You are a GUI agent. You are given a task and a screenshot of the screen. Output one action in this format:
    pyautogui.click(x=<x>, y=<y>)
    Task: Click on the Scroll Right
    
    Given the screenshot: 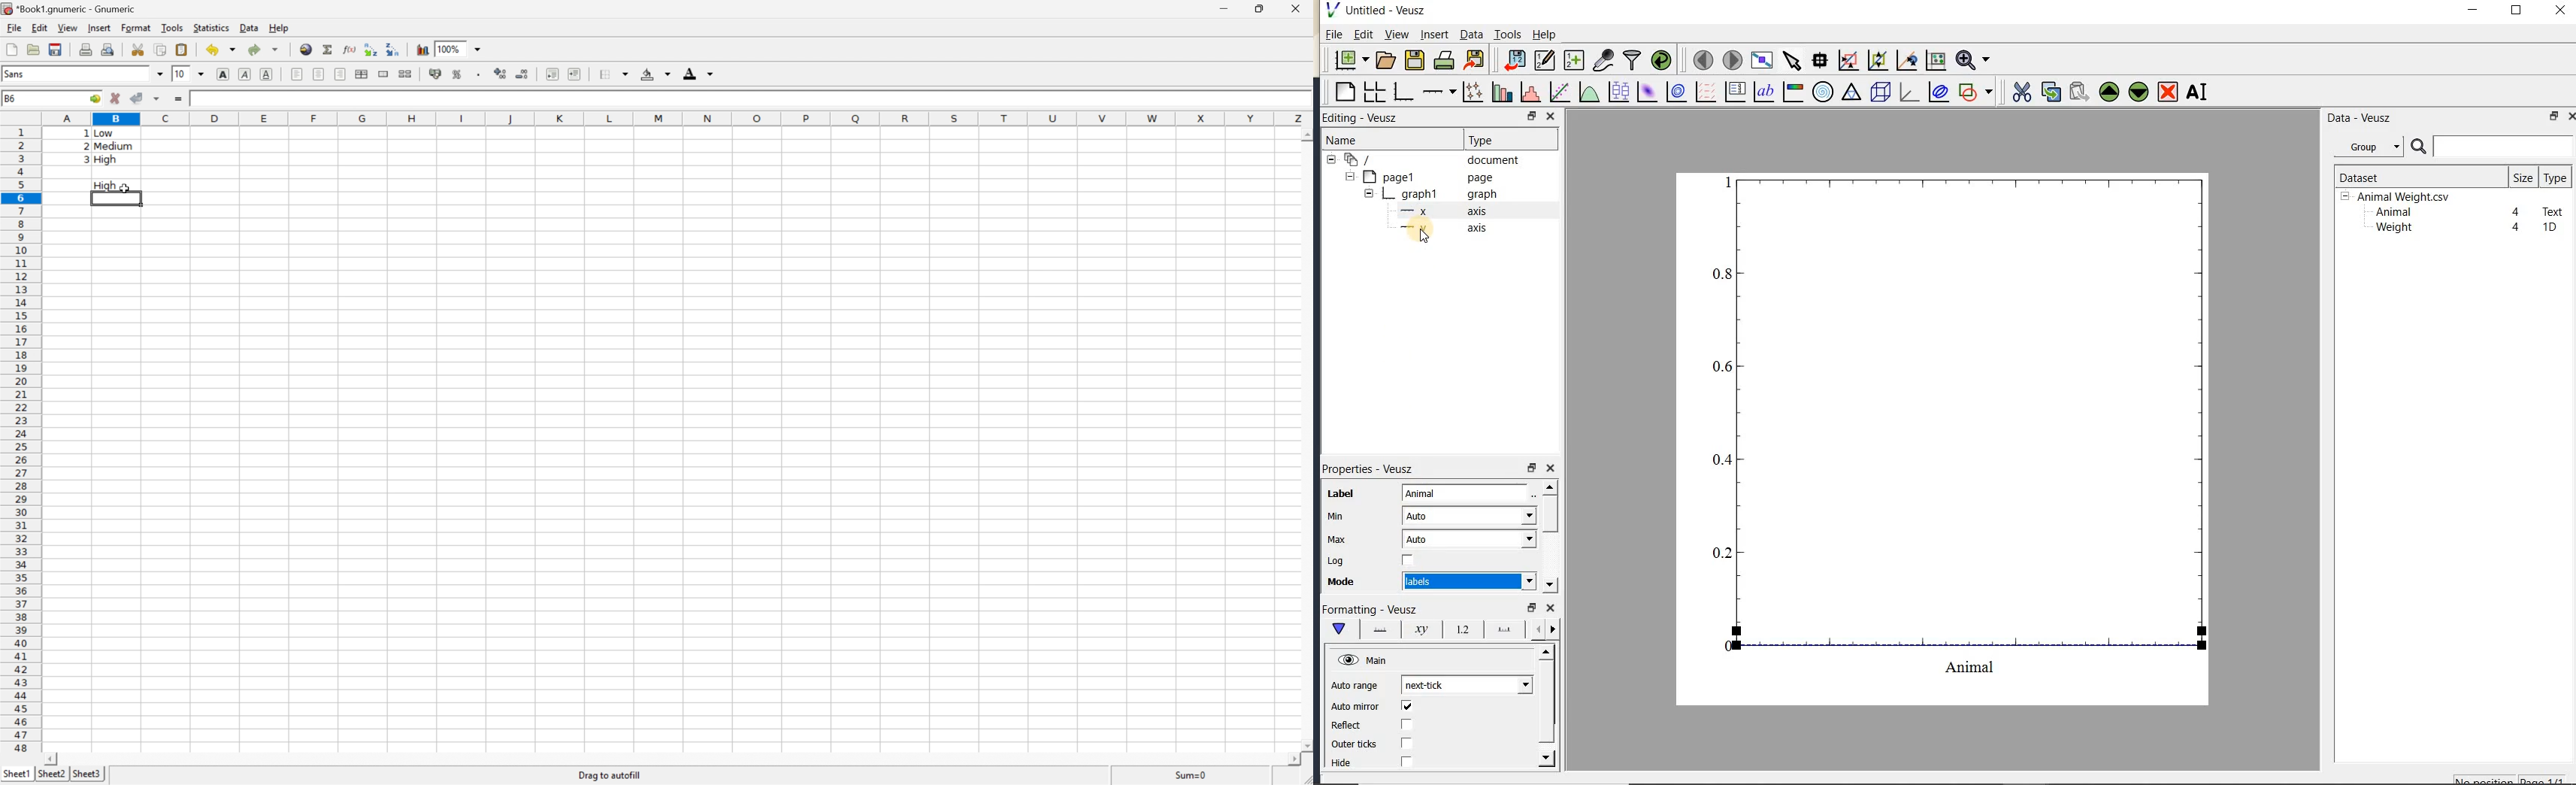 What is the action you would take?
    pyautogui.click(x=1290, y=758)
    